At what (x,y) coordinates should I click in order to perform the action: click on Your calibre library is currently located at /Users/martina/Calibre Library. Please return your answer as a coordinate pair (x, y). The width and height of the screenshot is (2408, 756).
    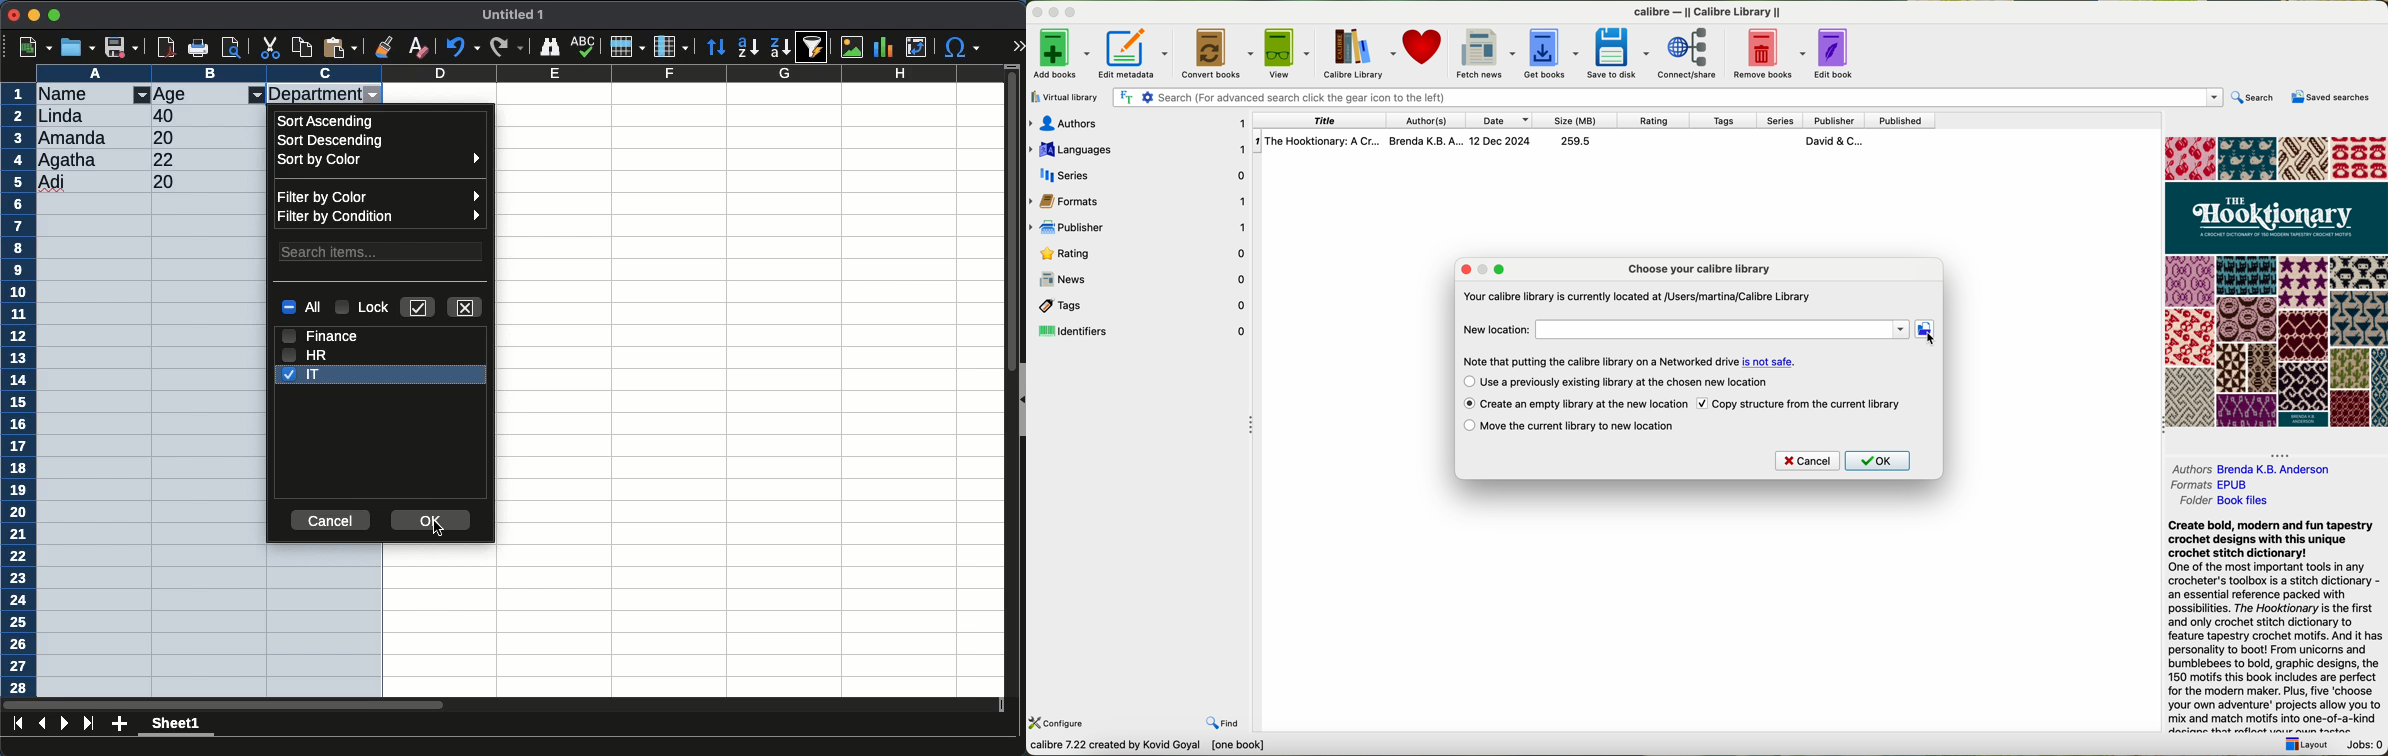
    Looking at the image, I should click on (1638, 295).